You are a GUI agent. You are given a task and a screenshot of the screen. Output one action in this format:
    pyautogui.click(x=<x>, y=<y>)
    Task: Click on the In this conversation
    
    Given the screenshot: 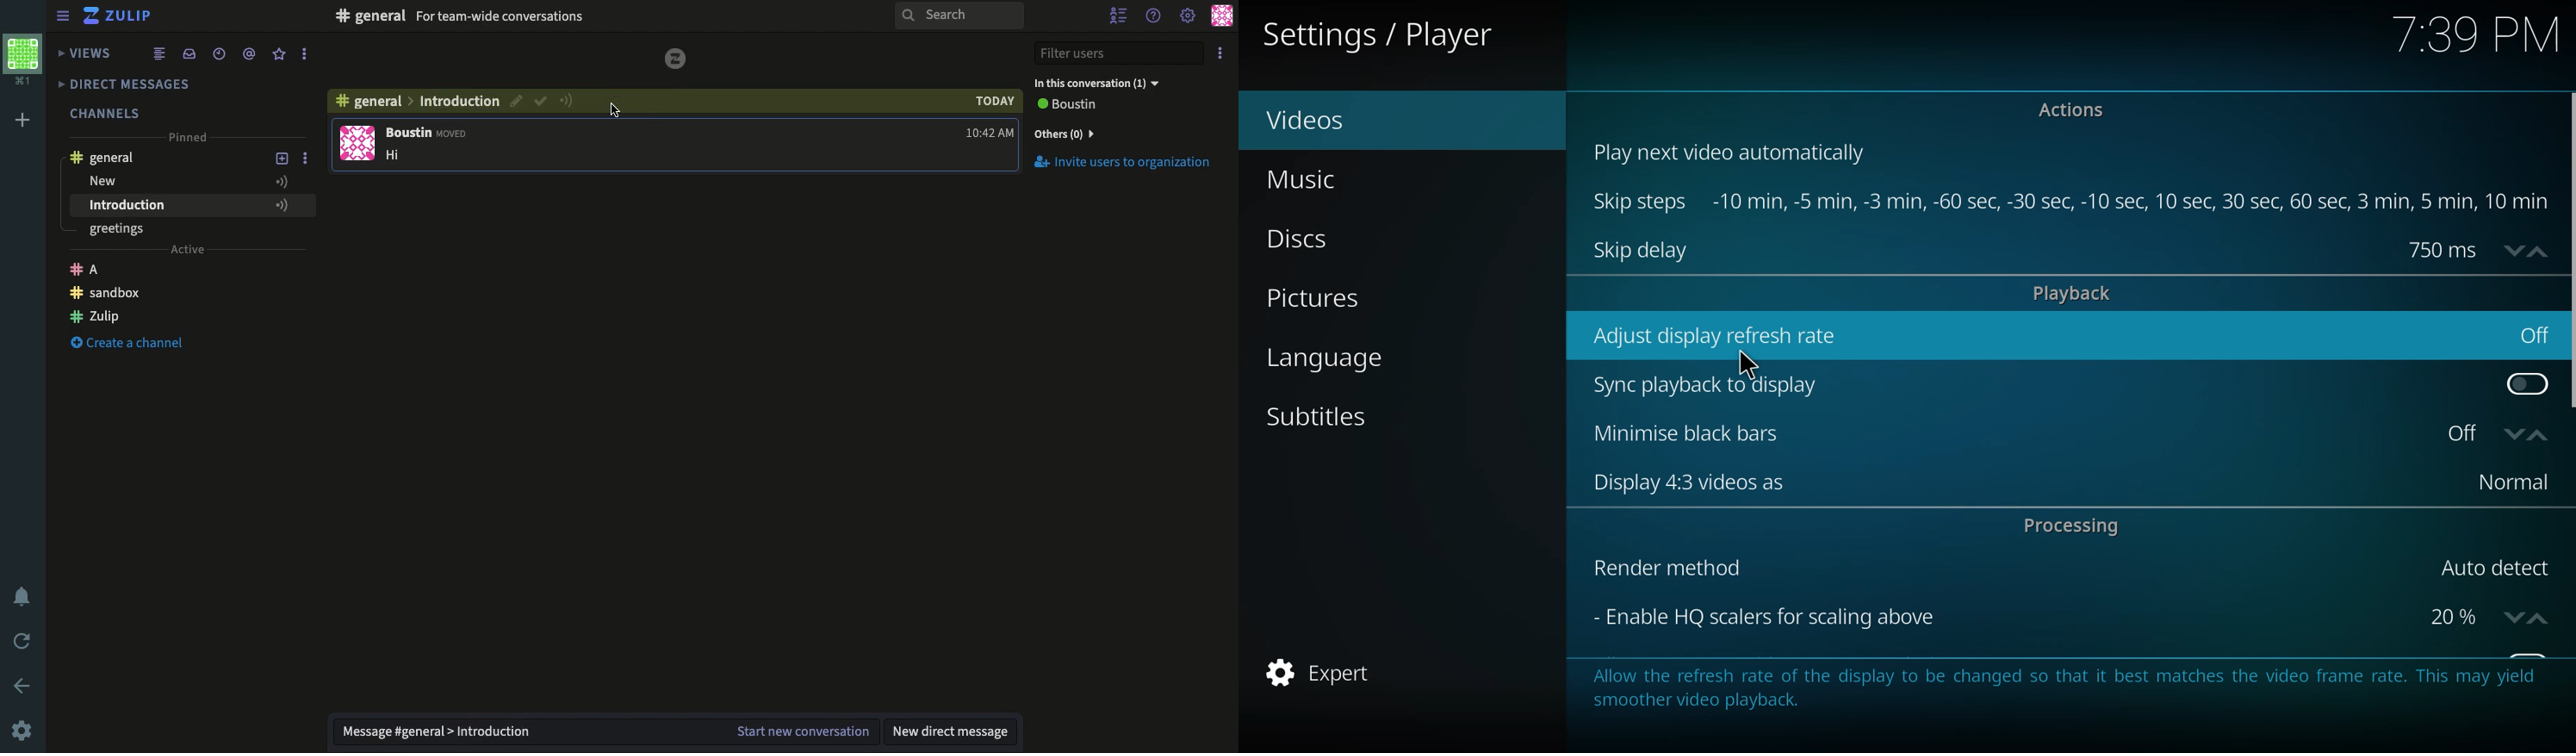 What is the action you would take?
    pyautogui.click(x=1098, y=82)
    